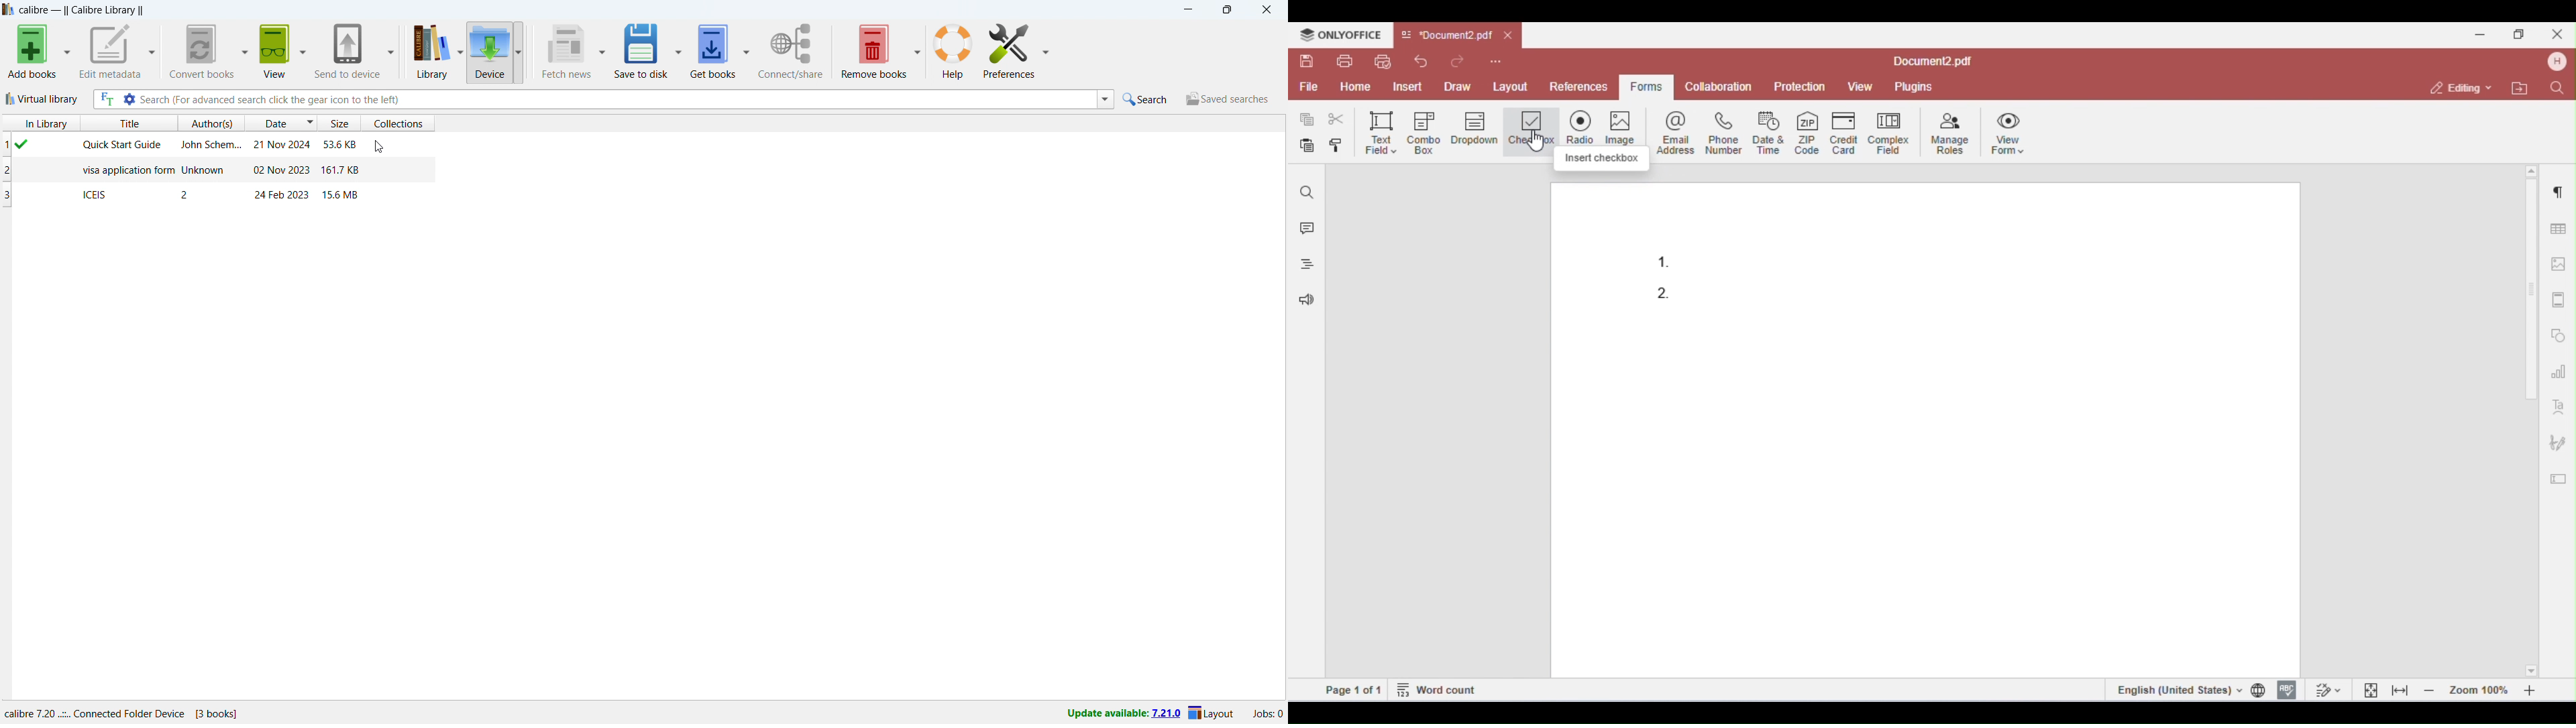 This screenshot has height=728, width=2576. What do you see at coordinates (517, 52) in the screenshot?
I see `device options` at bounding box center [517, 52].